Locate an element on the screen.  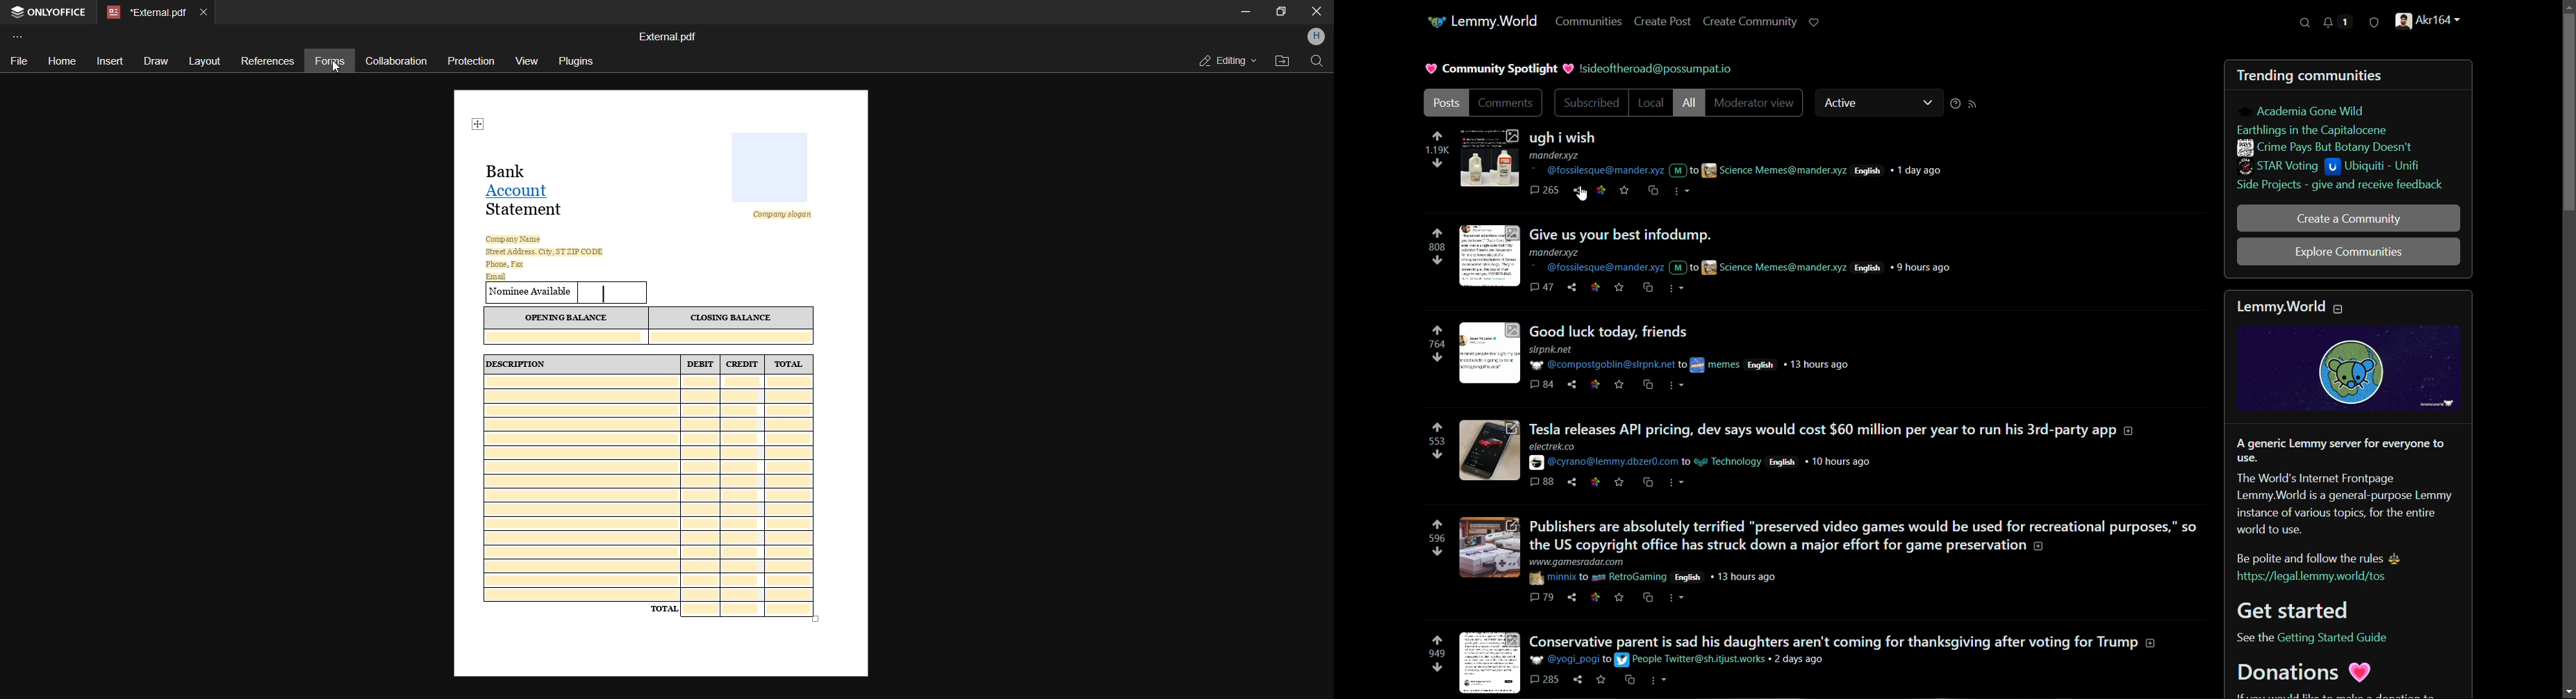
596 is located at coordinates (1435, 539).